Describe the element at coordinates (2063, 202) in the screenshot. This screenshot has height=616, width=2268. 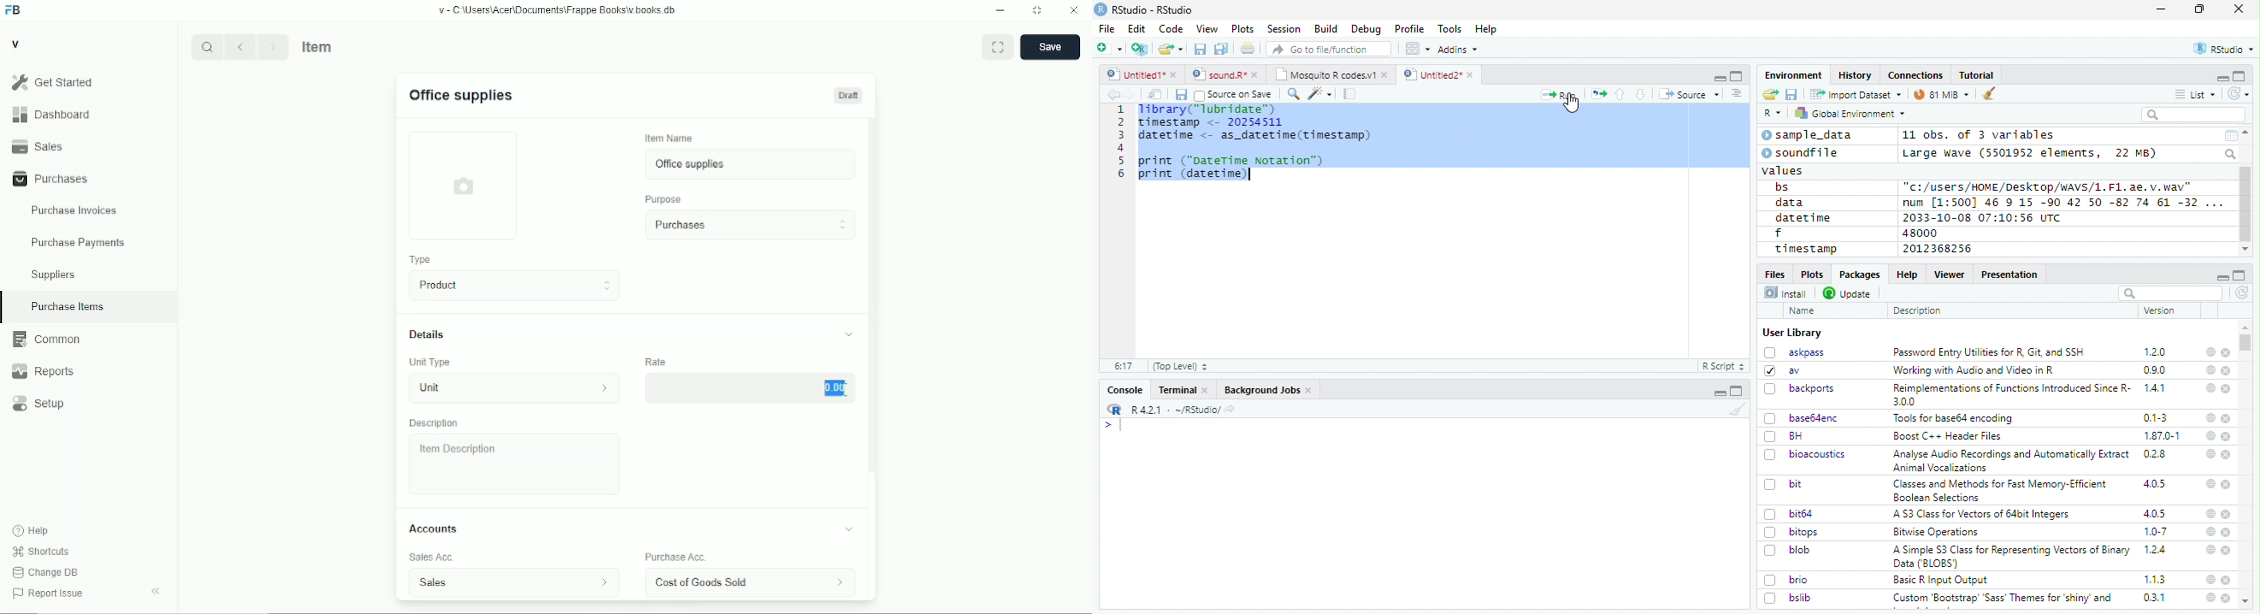
I see `num [1:500] 46 9 15 -90 42 50 -82 74 61 -32 ...` at that location.